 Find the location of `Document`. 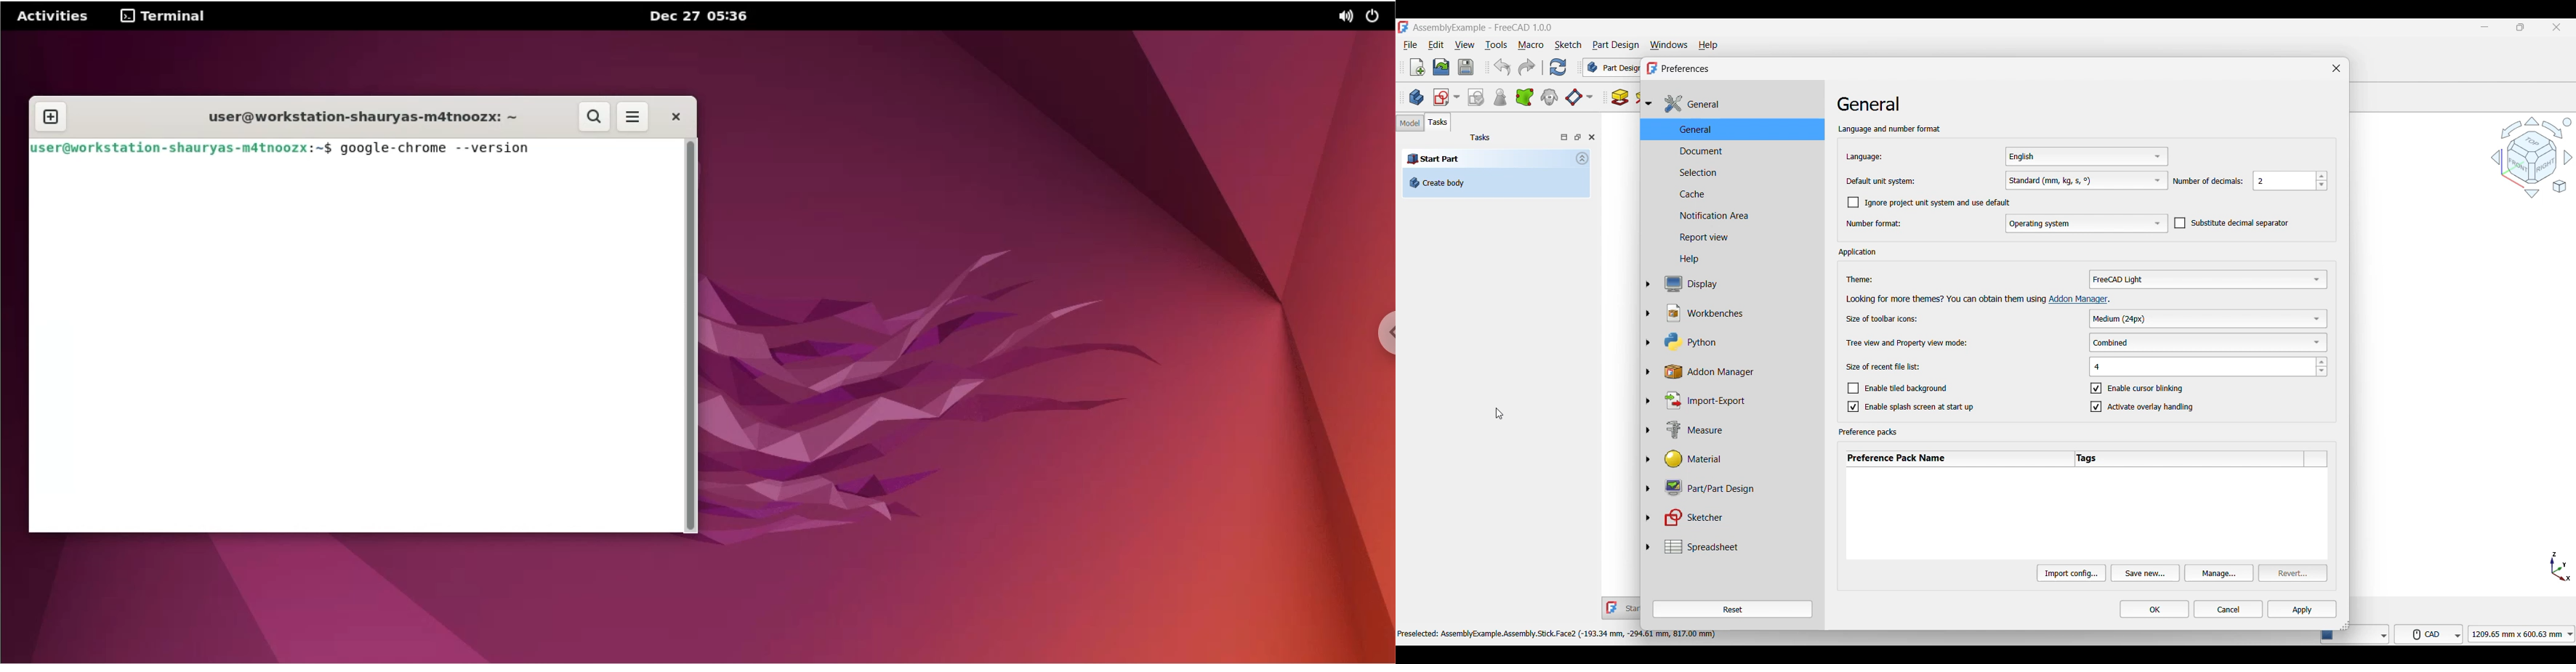

Document is located at coordinates (1735, 151).